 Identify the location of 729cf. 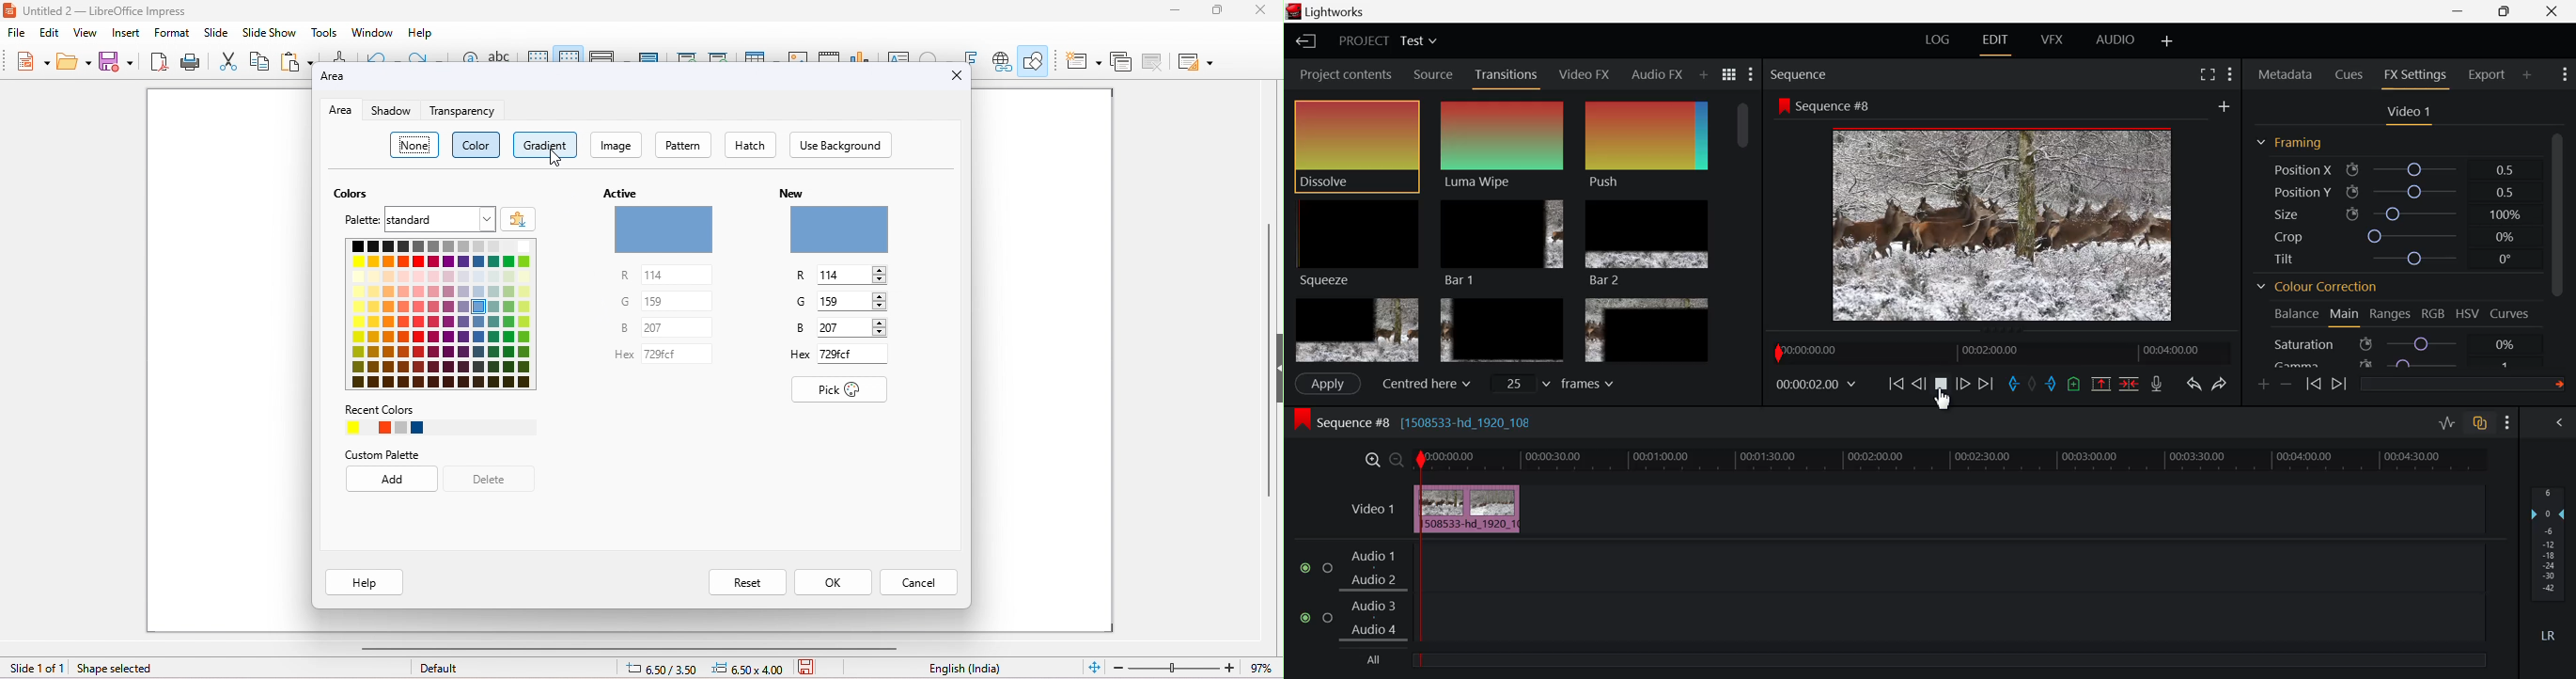
(680, 353).